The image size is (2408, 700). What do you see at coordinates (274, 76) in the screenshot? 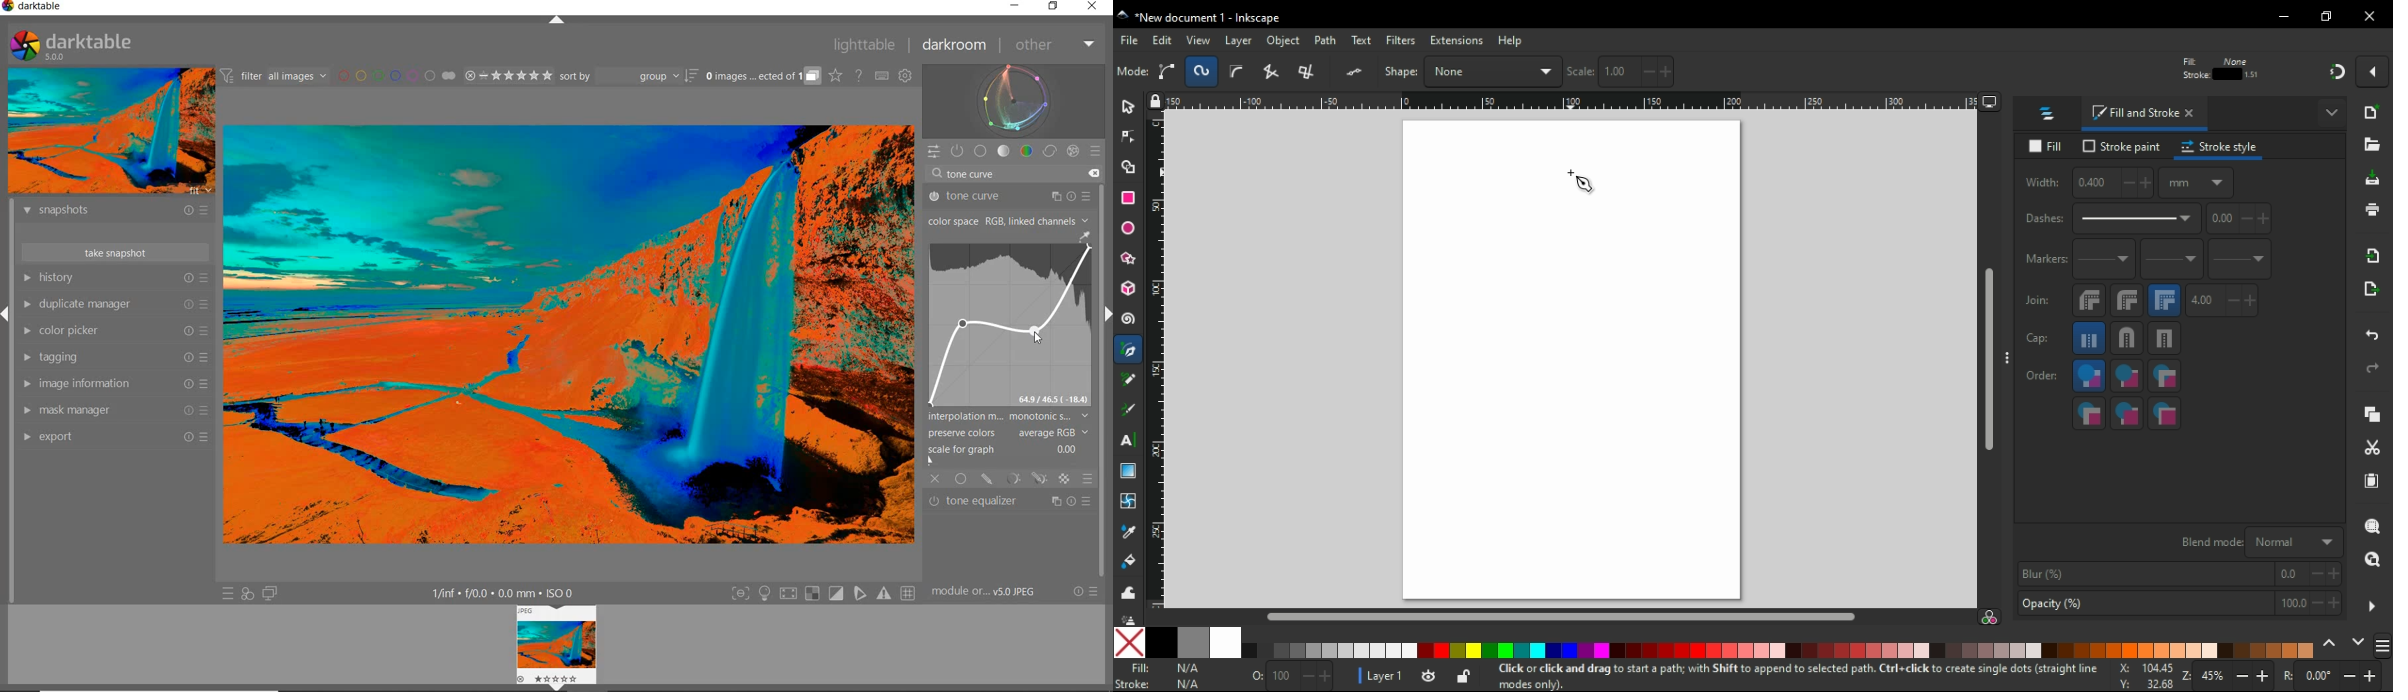
I see `FILTER IMAGES BASED ON THEIR MODULE ORDER` at bounding box center [274, 76].